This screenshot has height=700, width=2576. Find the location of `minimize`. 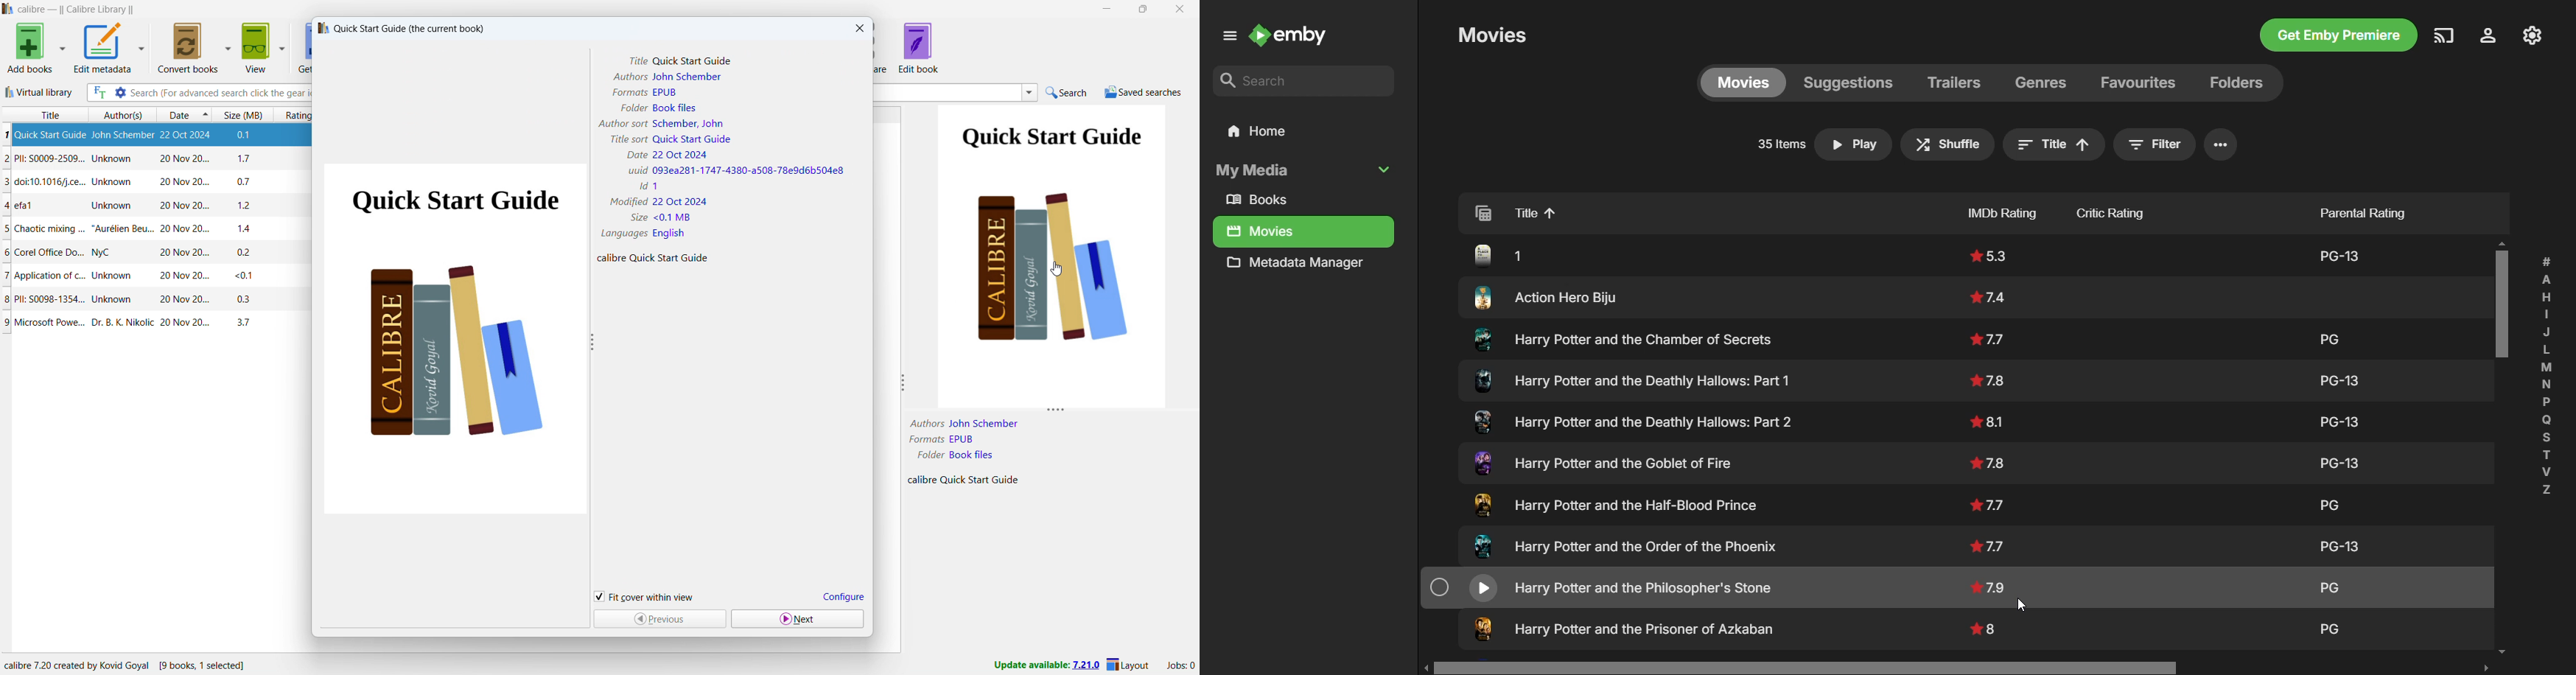

minimize is located at coordinates (1106, 9).